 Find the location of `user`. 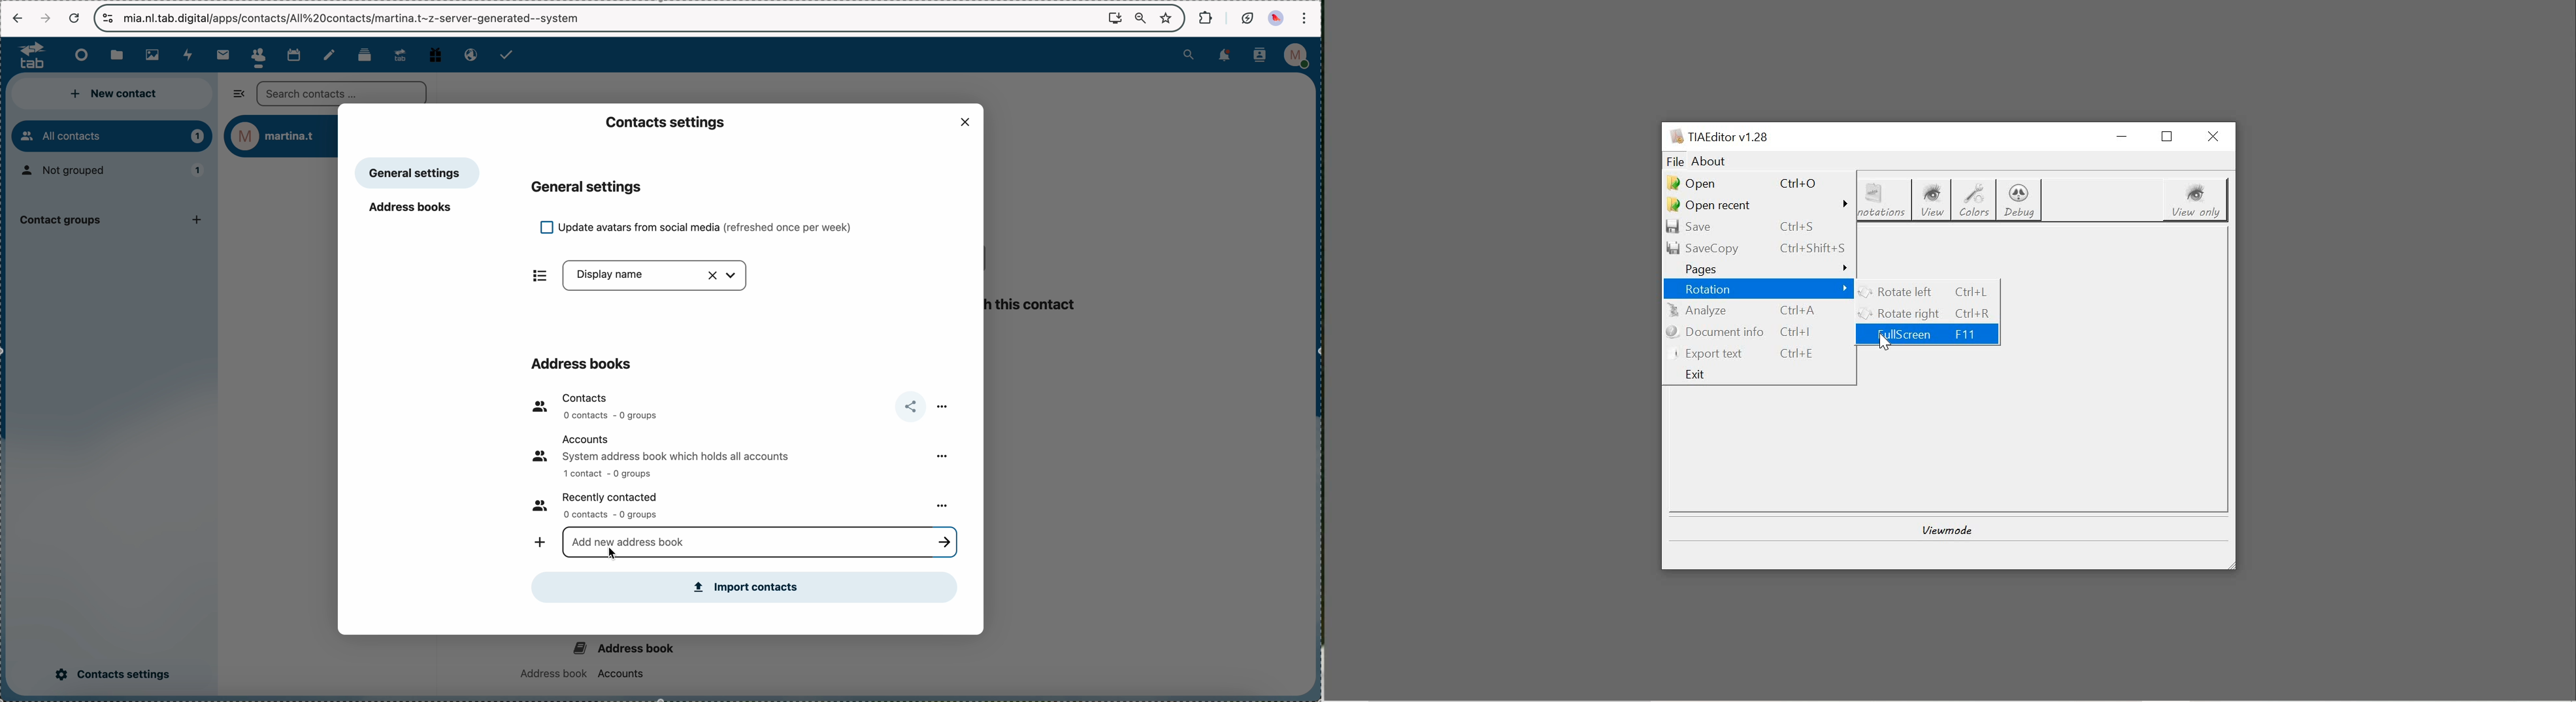

user is located at coordinates (281, 137).